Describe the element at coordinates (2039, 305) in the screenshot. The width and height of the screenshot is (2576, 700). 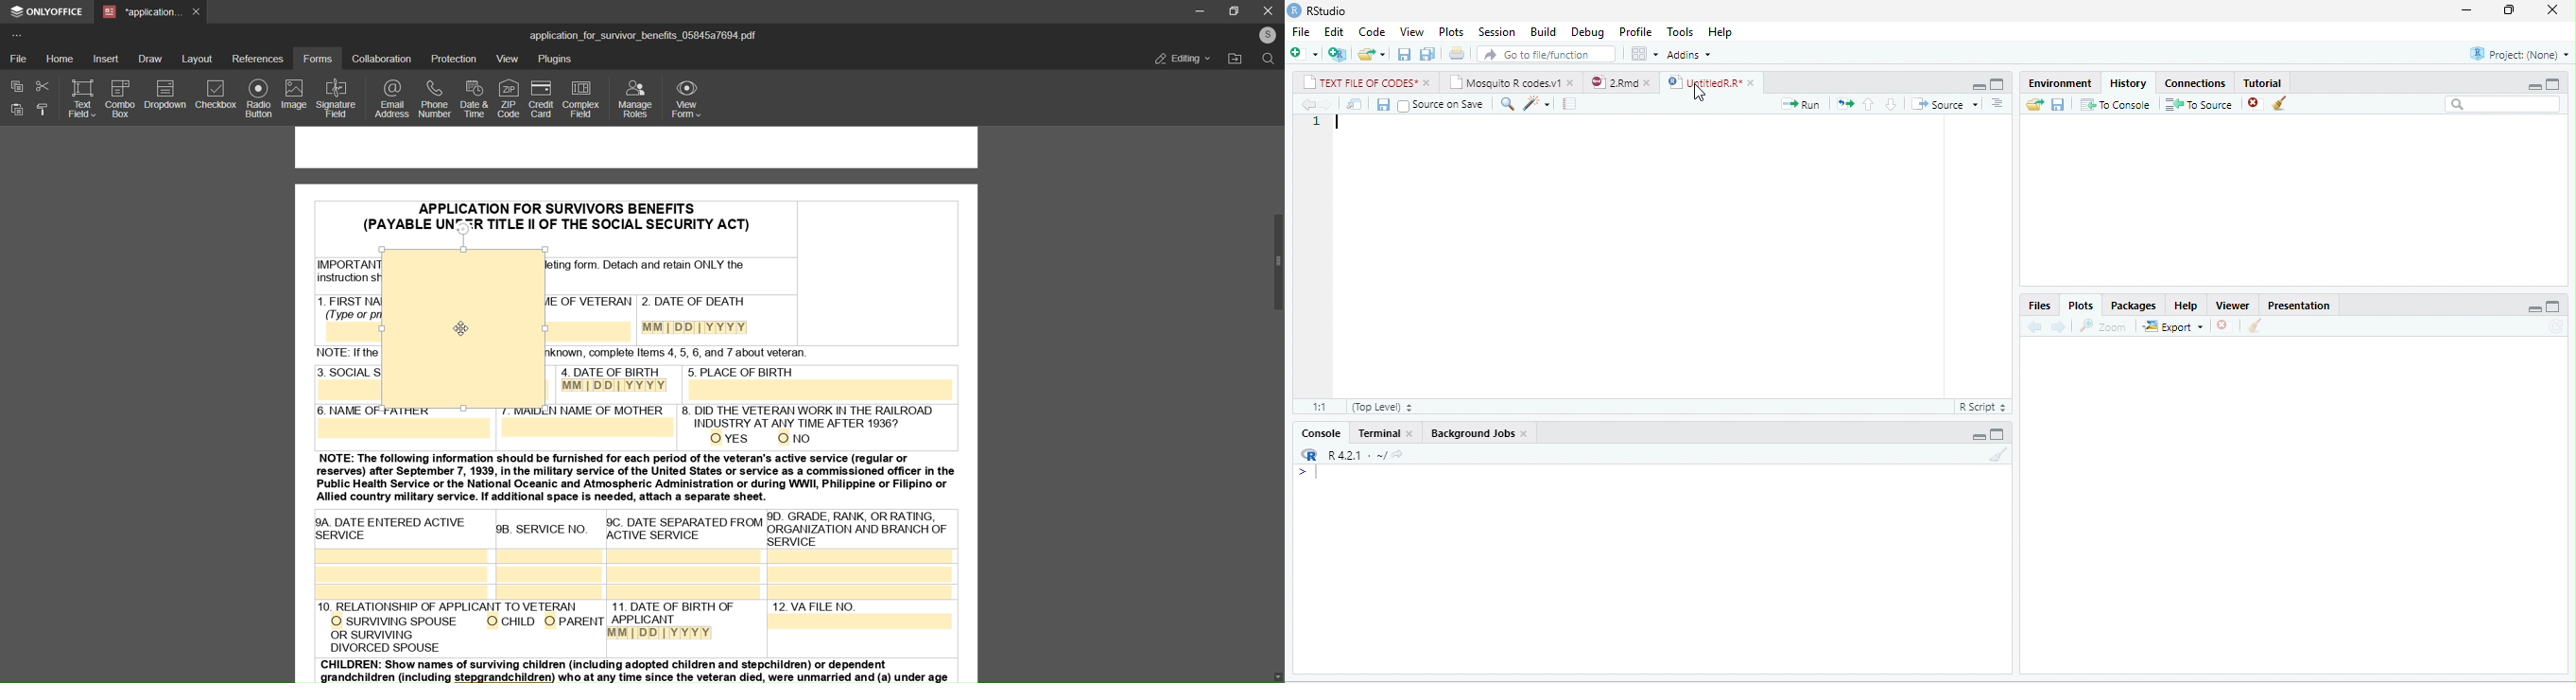
I see `Files` at that location.